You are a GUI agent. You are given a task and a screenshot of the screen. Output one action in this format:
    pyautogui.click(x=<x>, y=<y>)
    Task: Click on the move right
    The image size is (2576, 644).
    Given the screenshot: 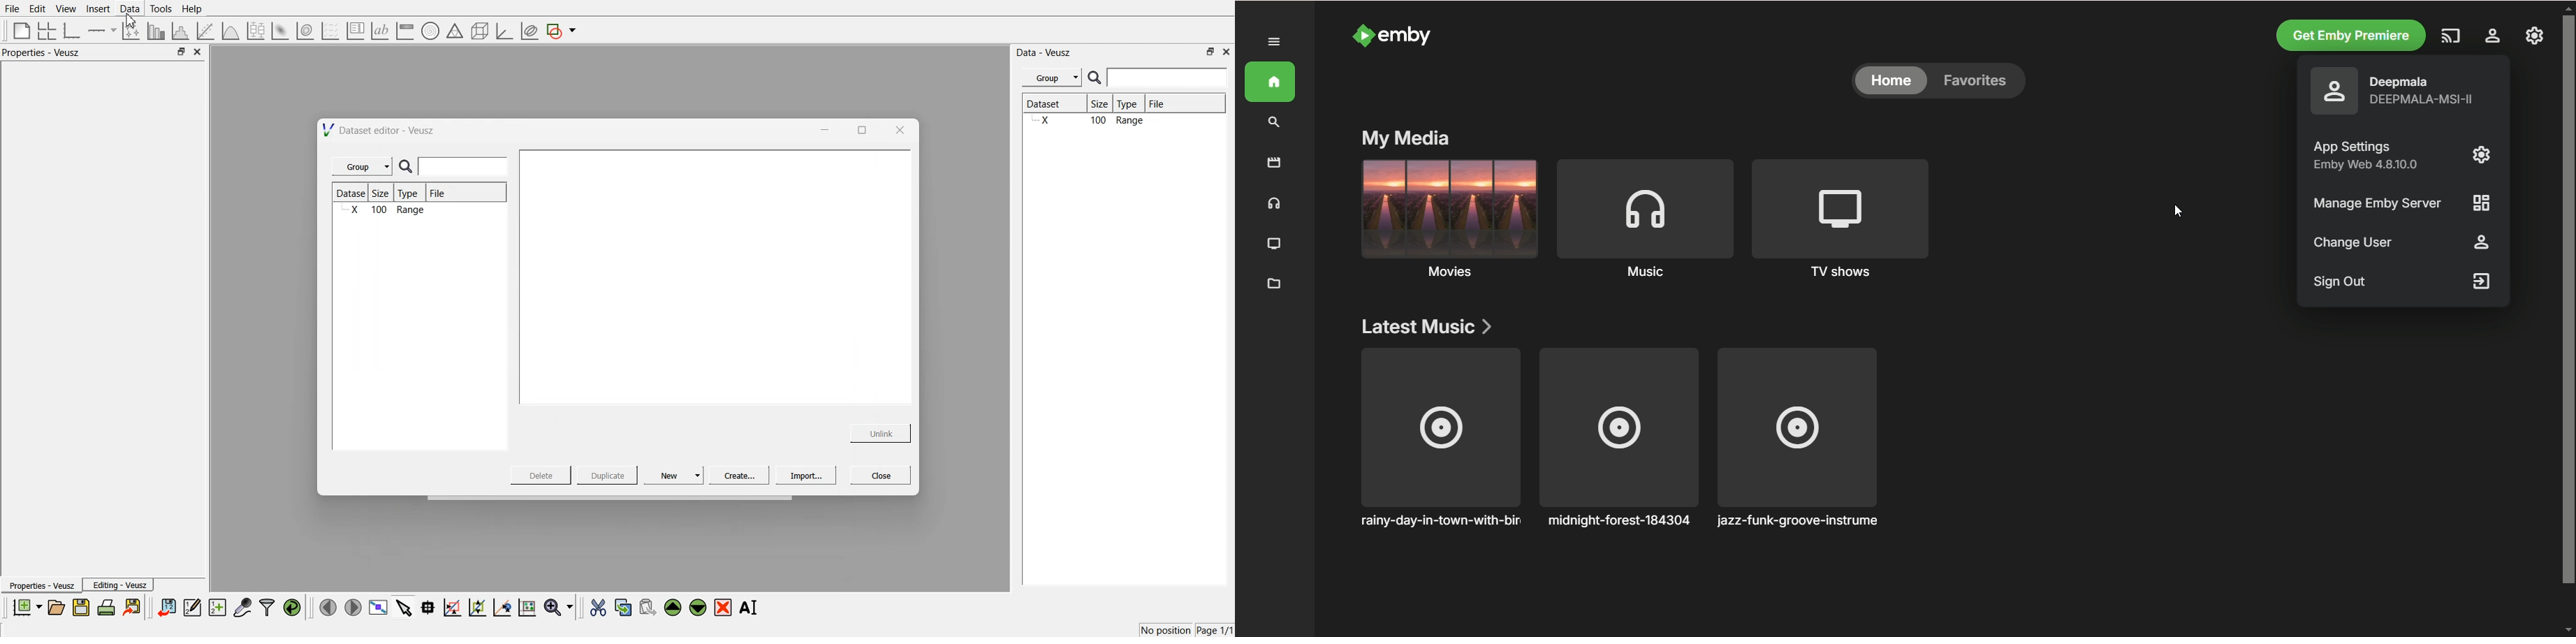 What is the action you would take?
    pyautogui.click(x=353, y=606)
    